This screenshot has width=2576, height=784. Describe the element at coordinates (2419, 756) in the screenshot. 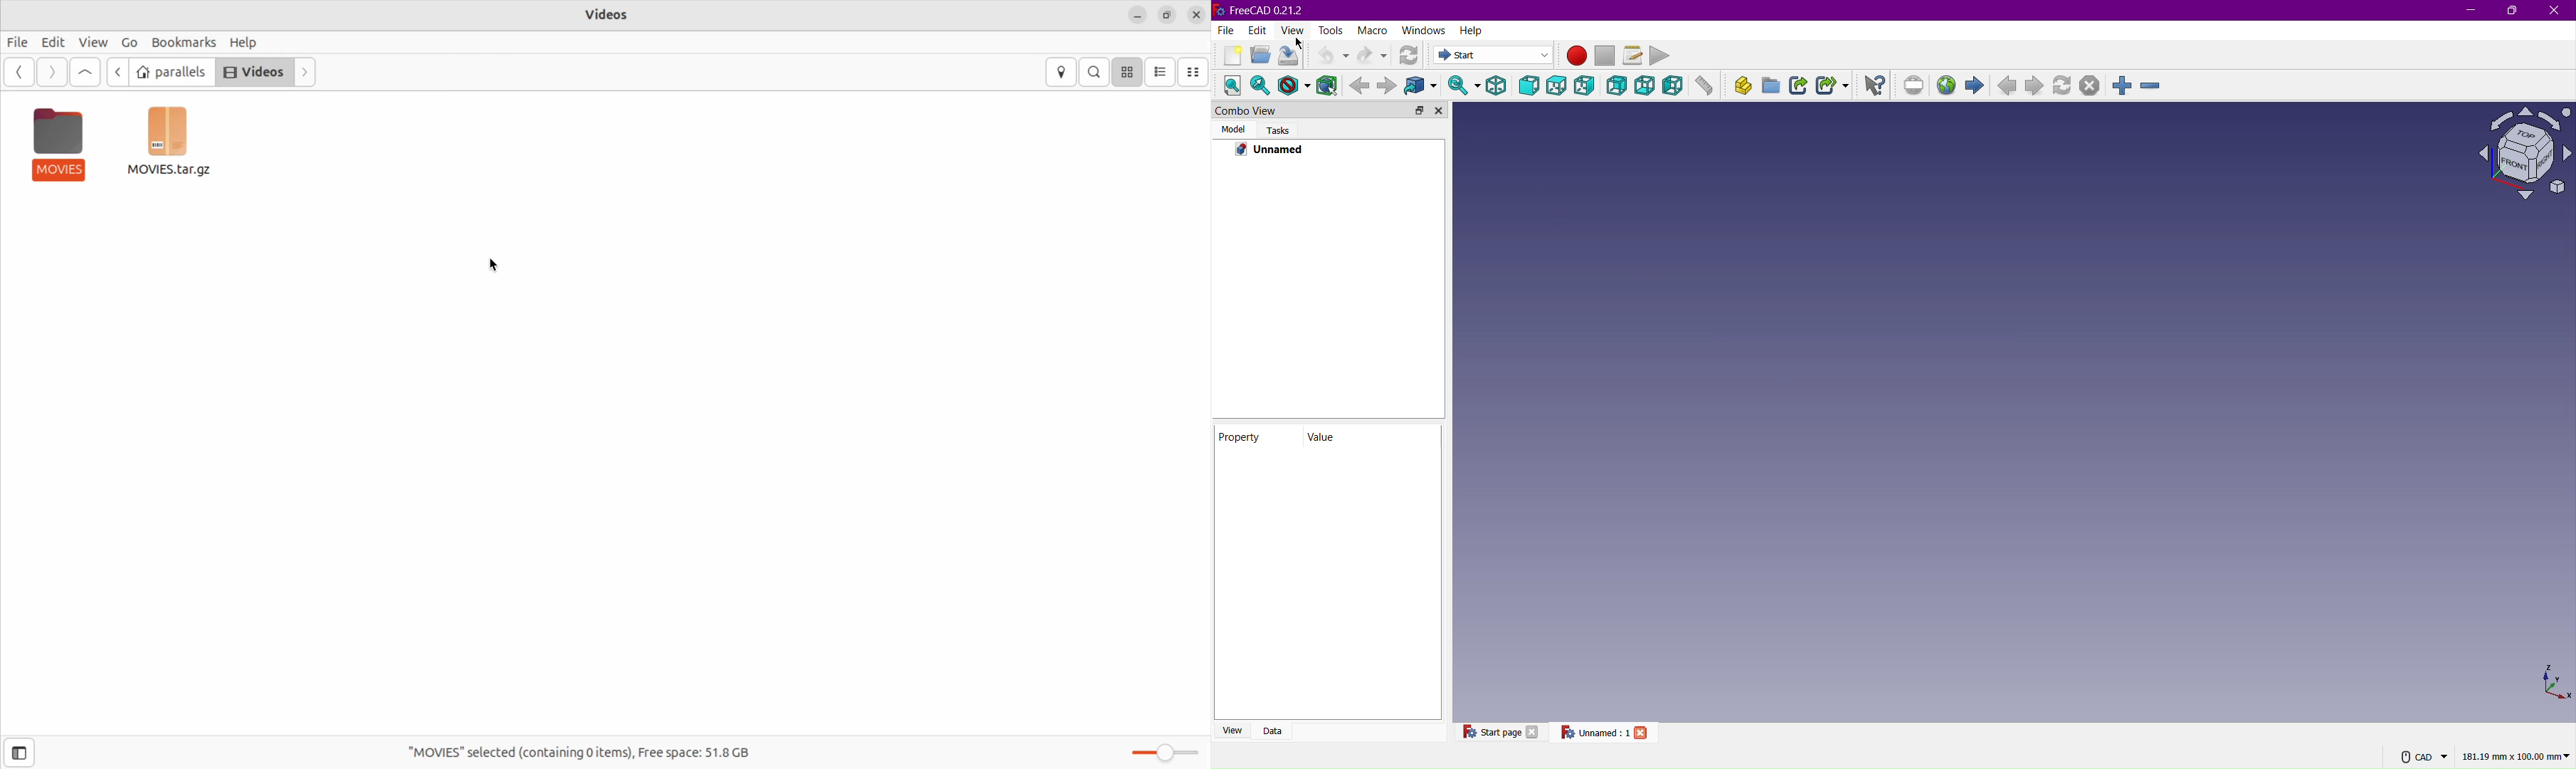

I see `CAD` at that location.